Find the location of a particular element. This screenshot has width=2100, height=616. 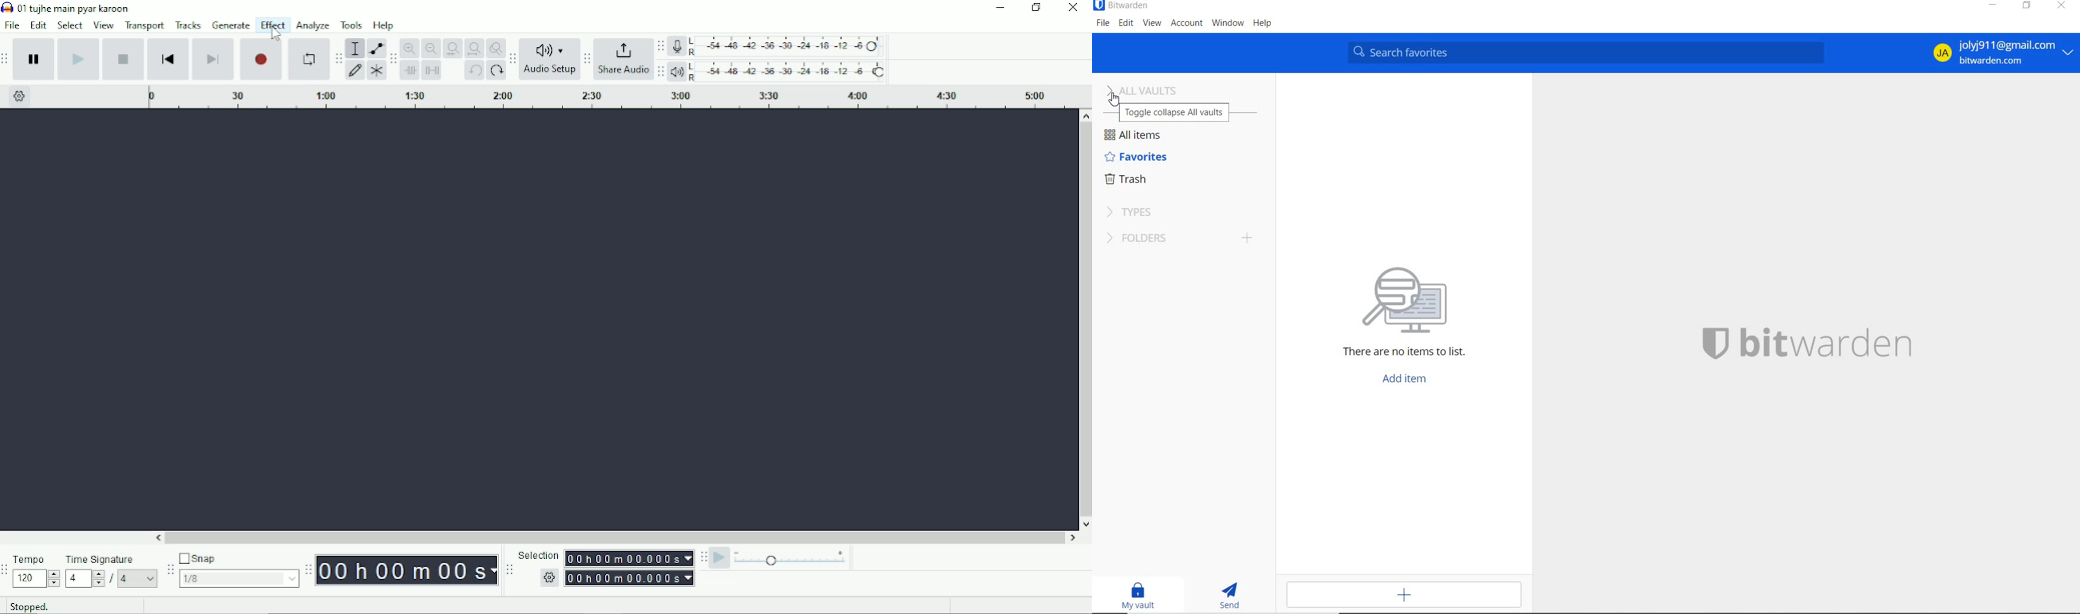

Selection tool is located at coordinates (355, 48).